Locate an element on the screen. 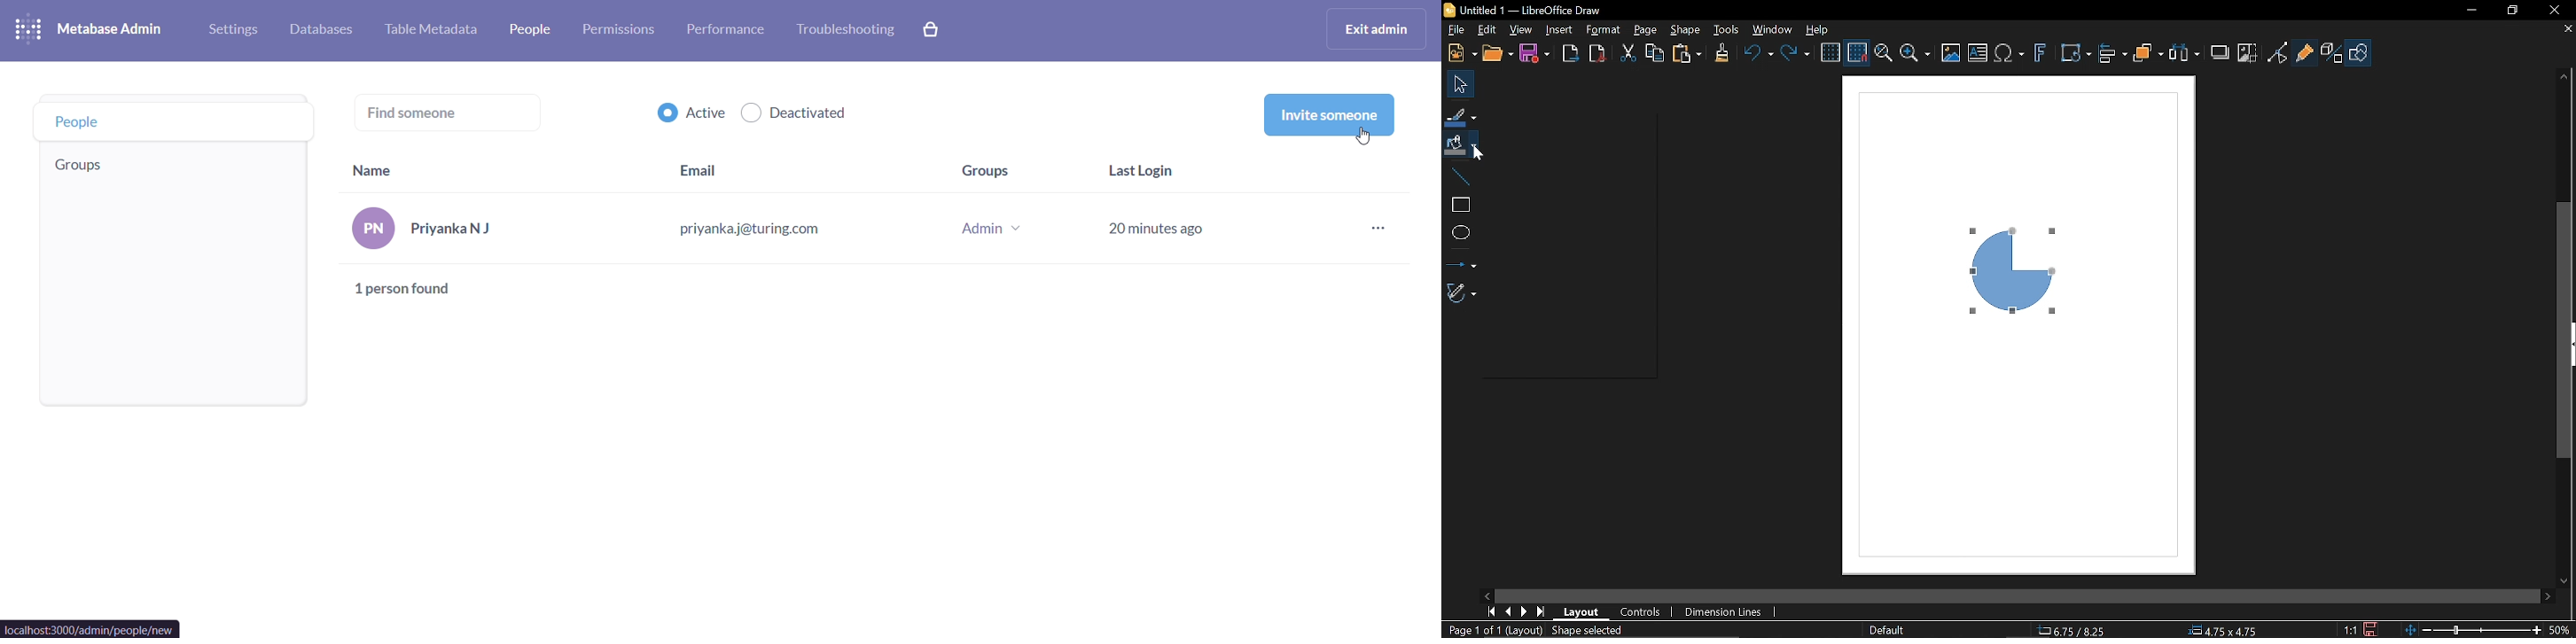 This screenshot has height=644, width=2576. Curves and polygons is located at coordinates (1462, 294).